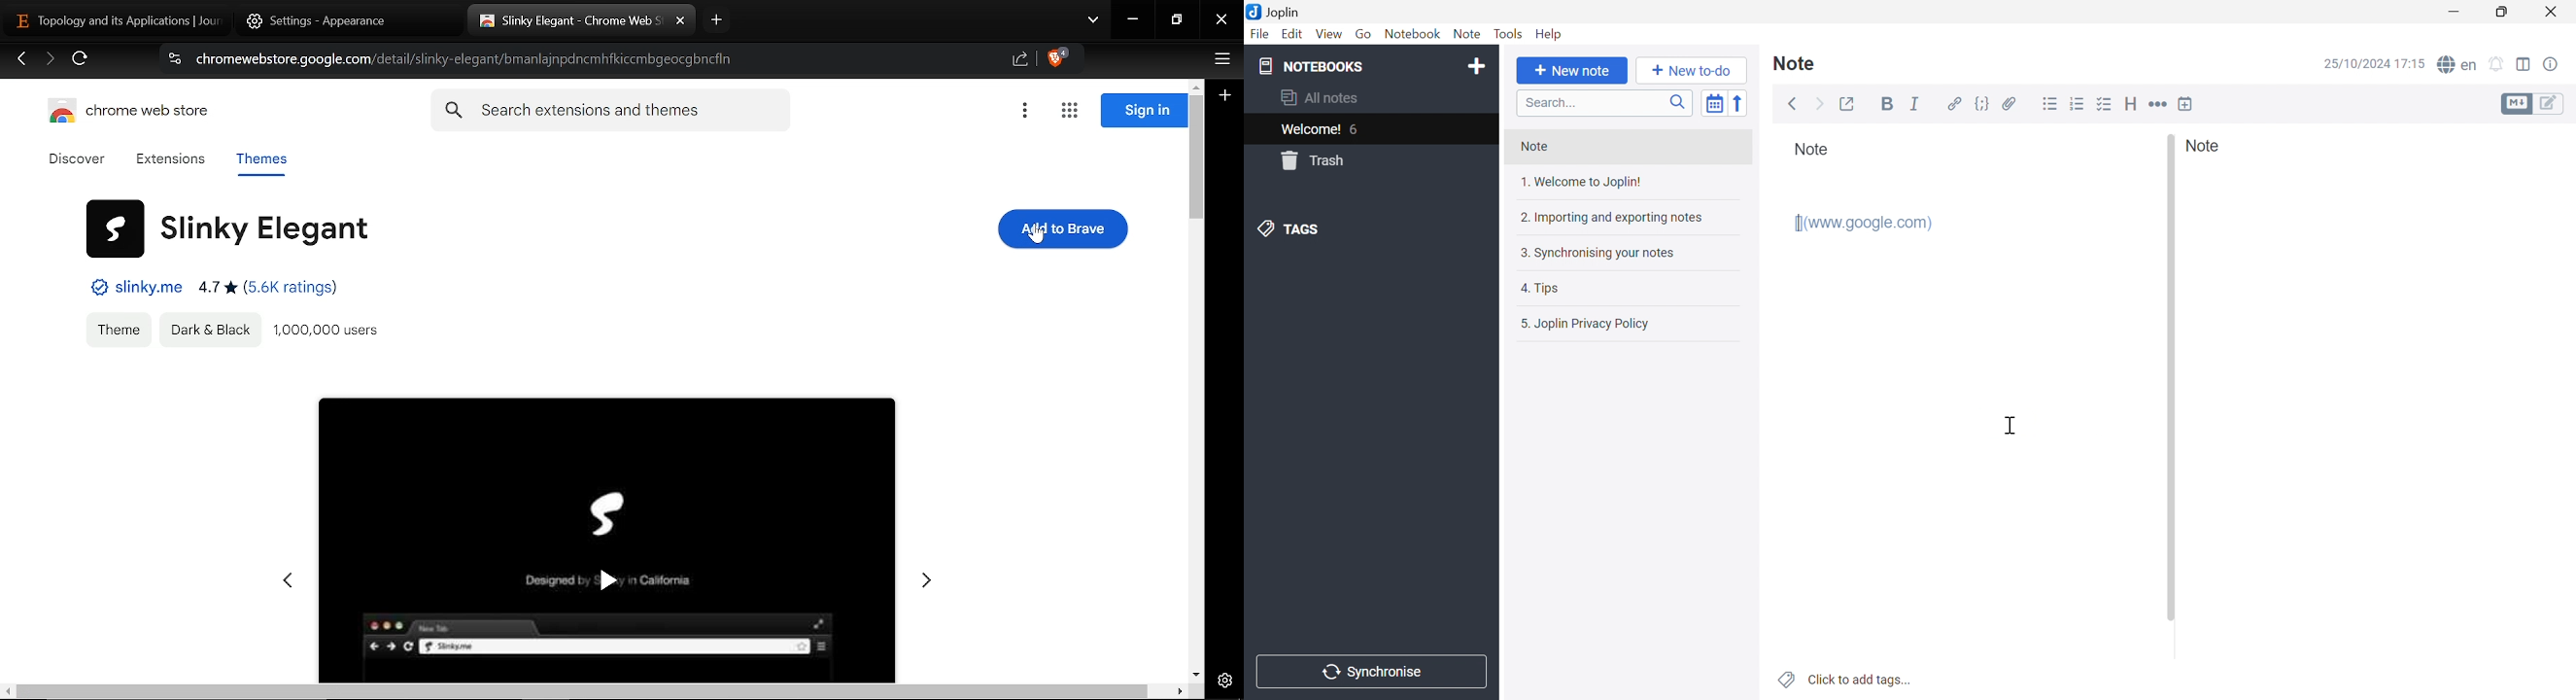 This screenshot has width=2576, height=700. Describe the element at coordinates (2524, 64) in the screenshot. I see `Toggle editor layout` at that location.